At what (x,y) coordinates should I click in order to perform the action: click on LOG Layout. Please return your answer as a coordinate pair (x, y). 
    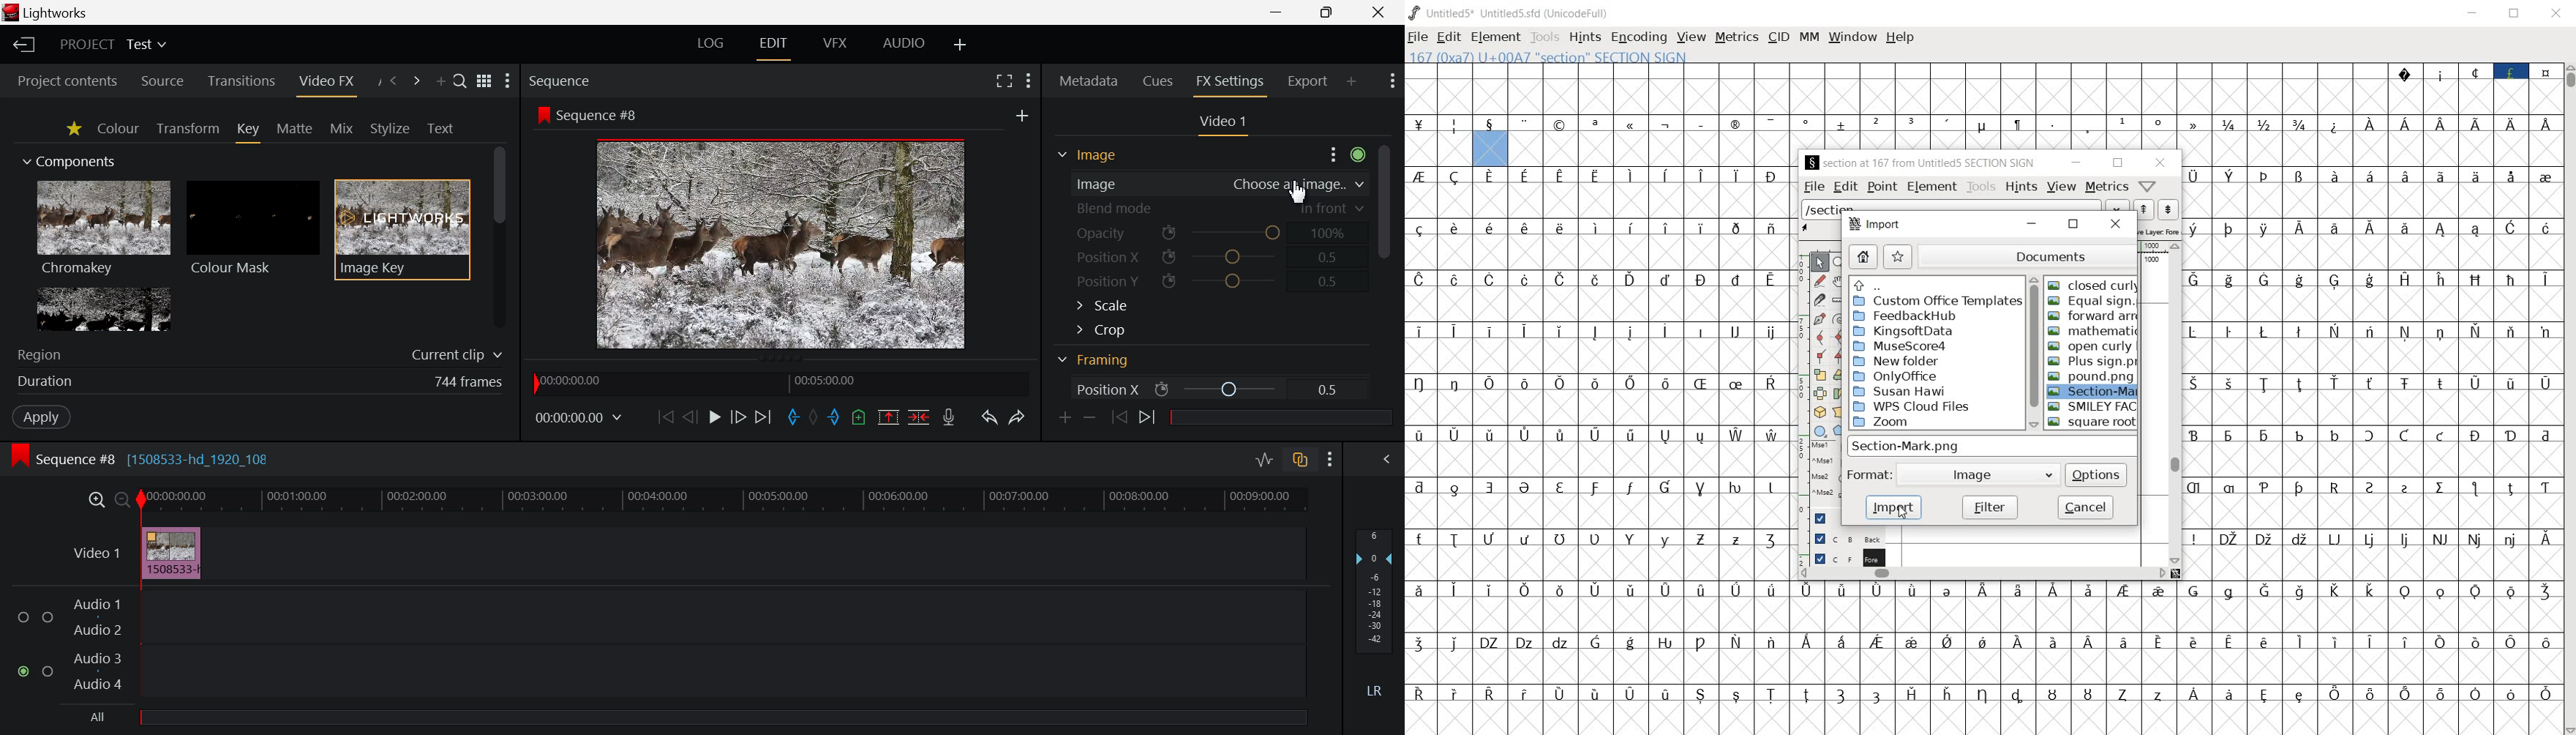
    Looking at the image, I should click on (714, 44).